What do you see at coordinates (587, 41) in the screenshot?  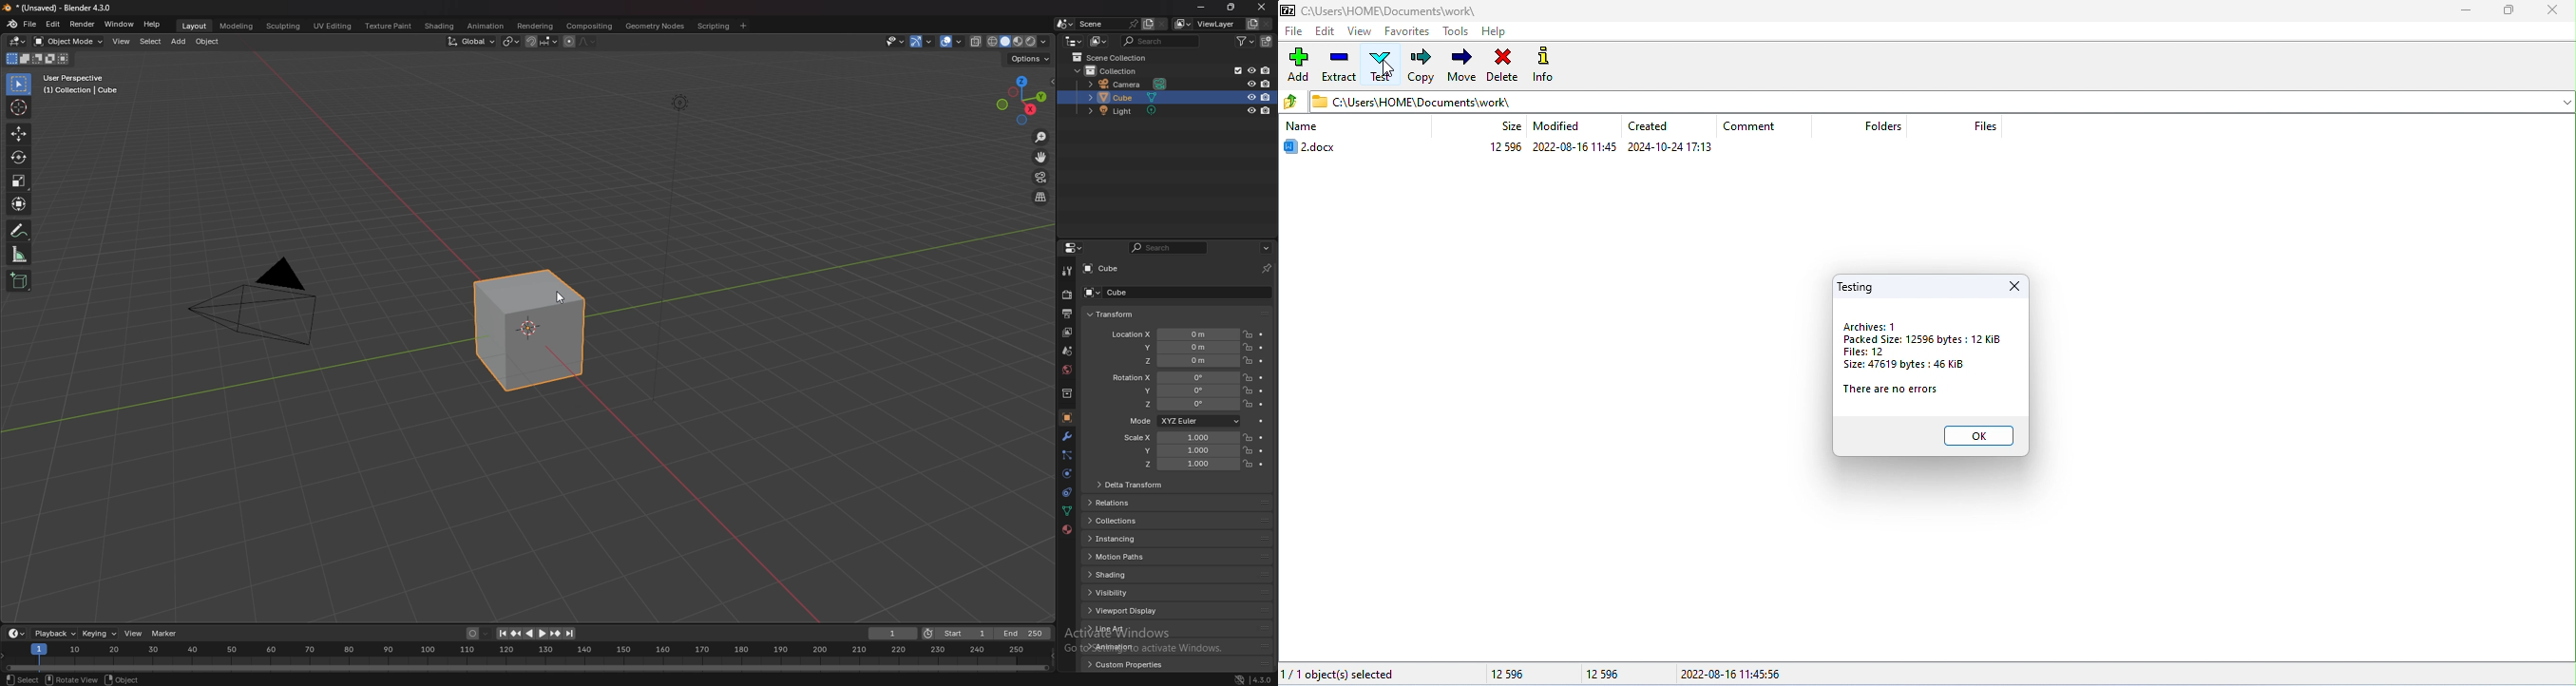 I see `proportional editing falloff` at bounding box center [587, 41].